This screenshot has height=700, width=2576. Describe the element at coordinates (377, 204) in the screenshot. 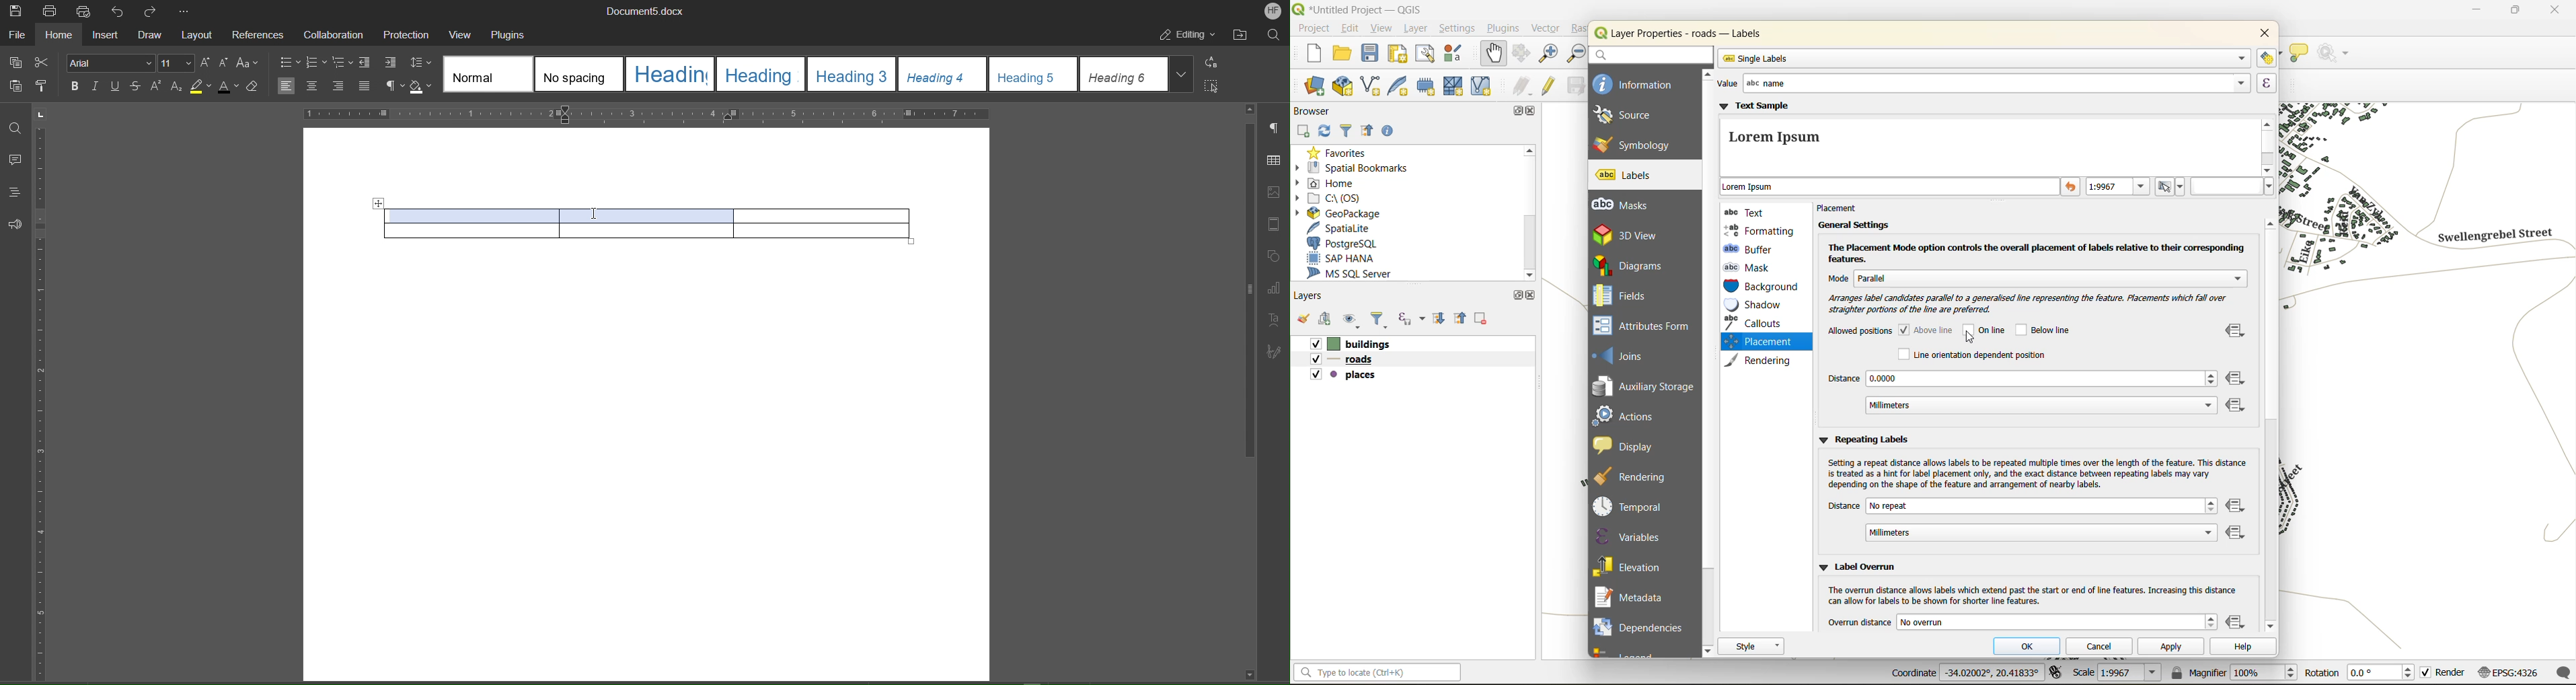

I see `Move table` at that location.